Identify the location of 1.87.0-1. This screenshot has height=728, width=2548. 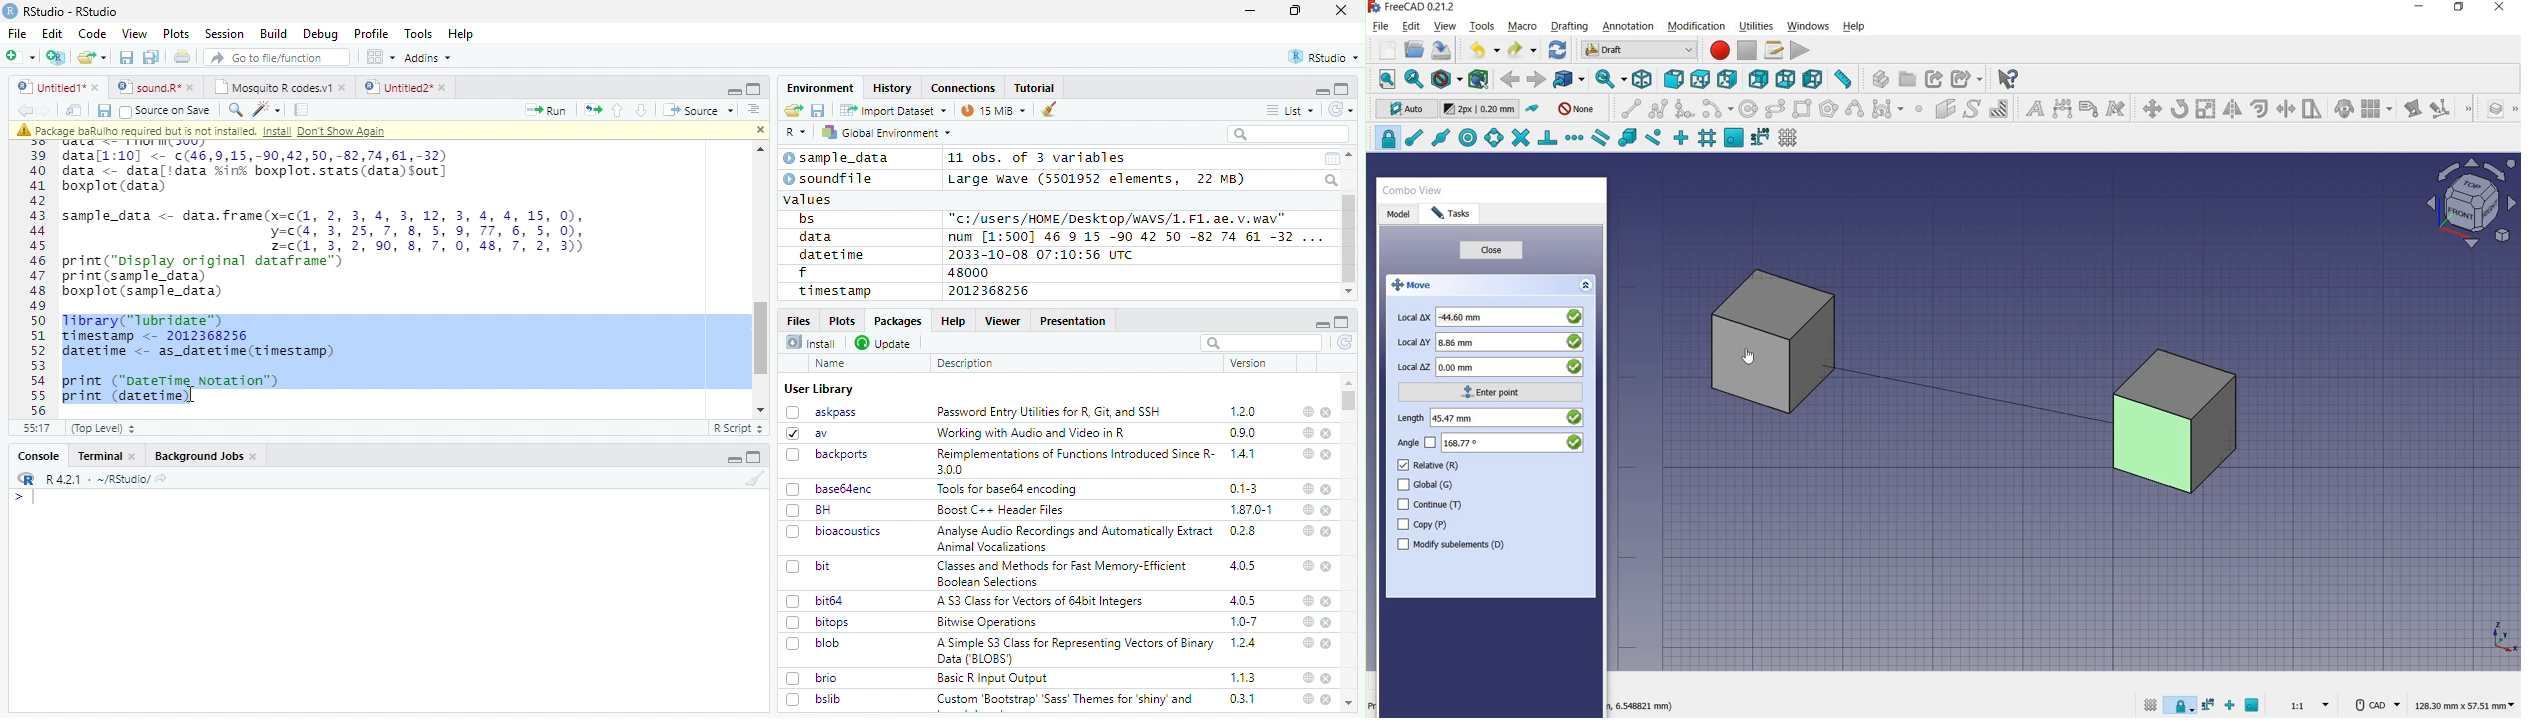
(1251, 510).